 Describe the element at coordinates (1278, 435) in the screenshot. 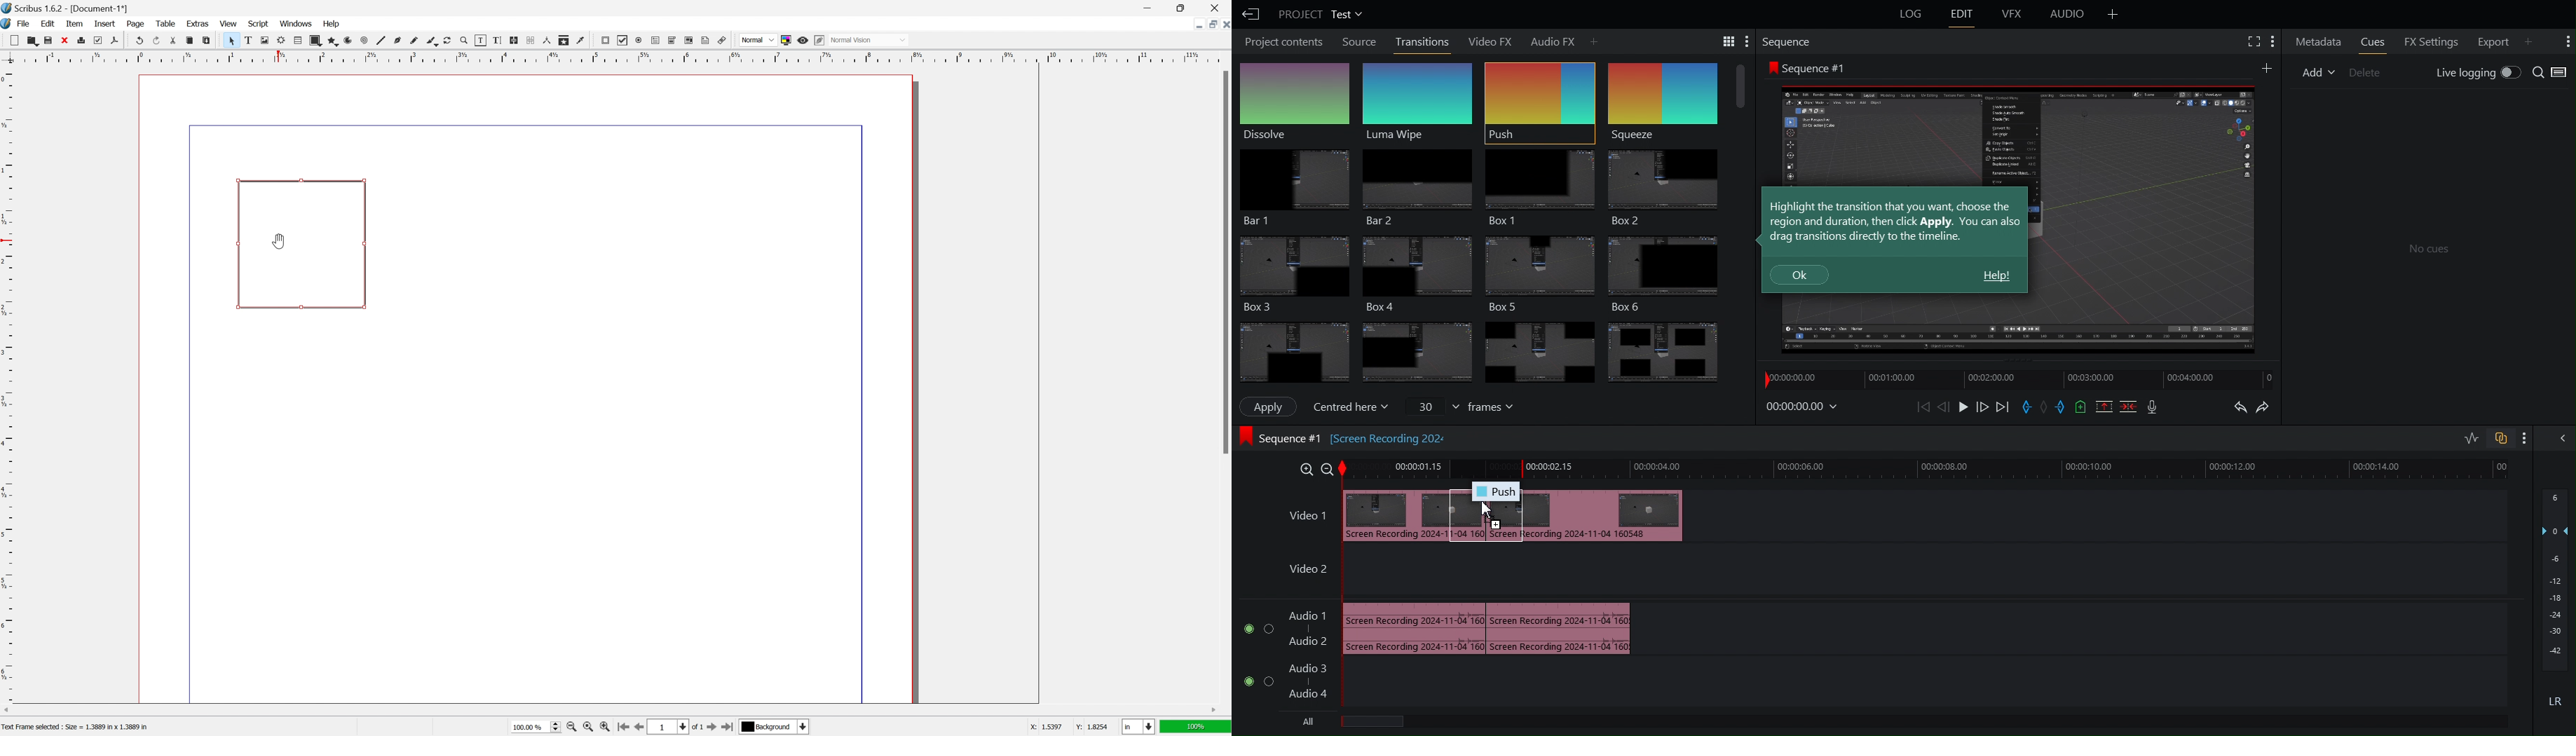

I see `Sequence #1 [Screen recording 202]` at that location.